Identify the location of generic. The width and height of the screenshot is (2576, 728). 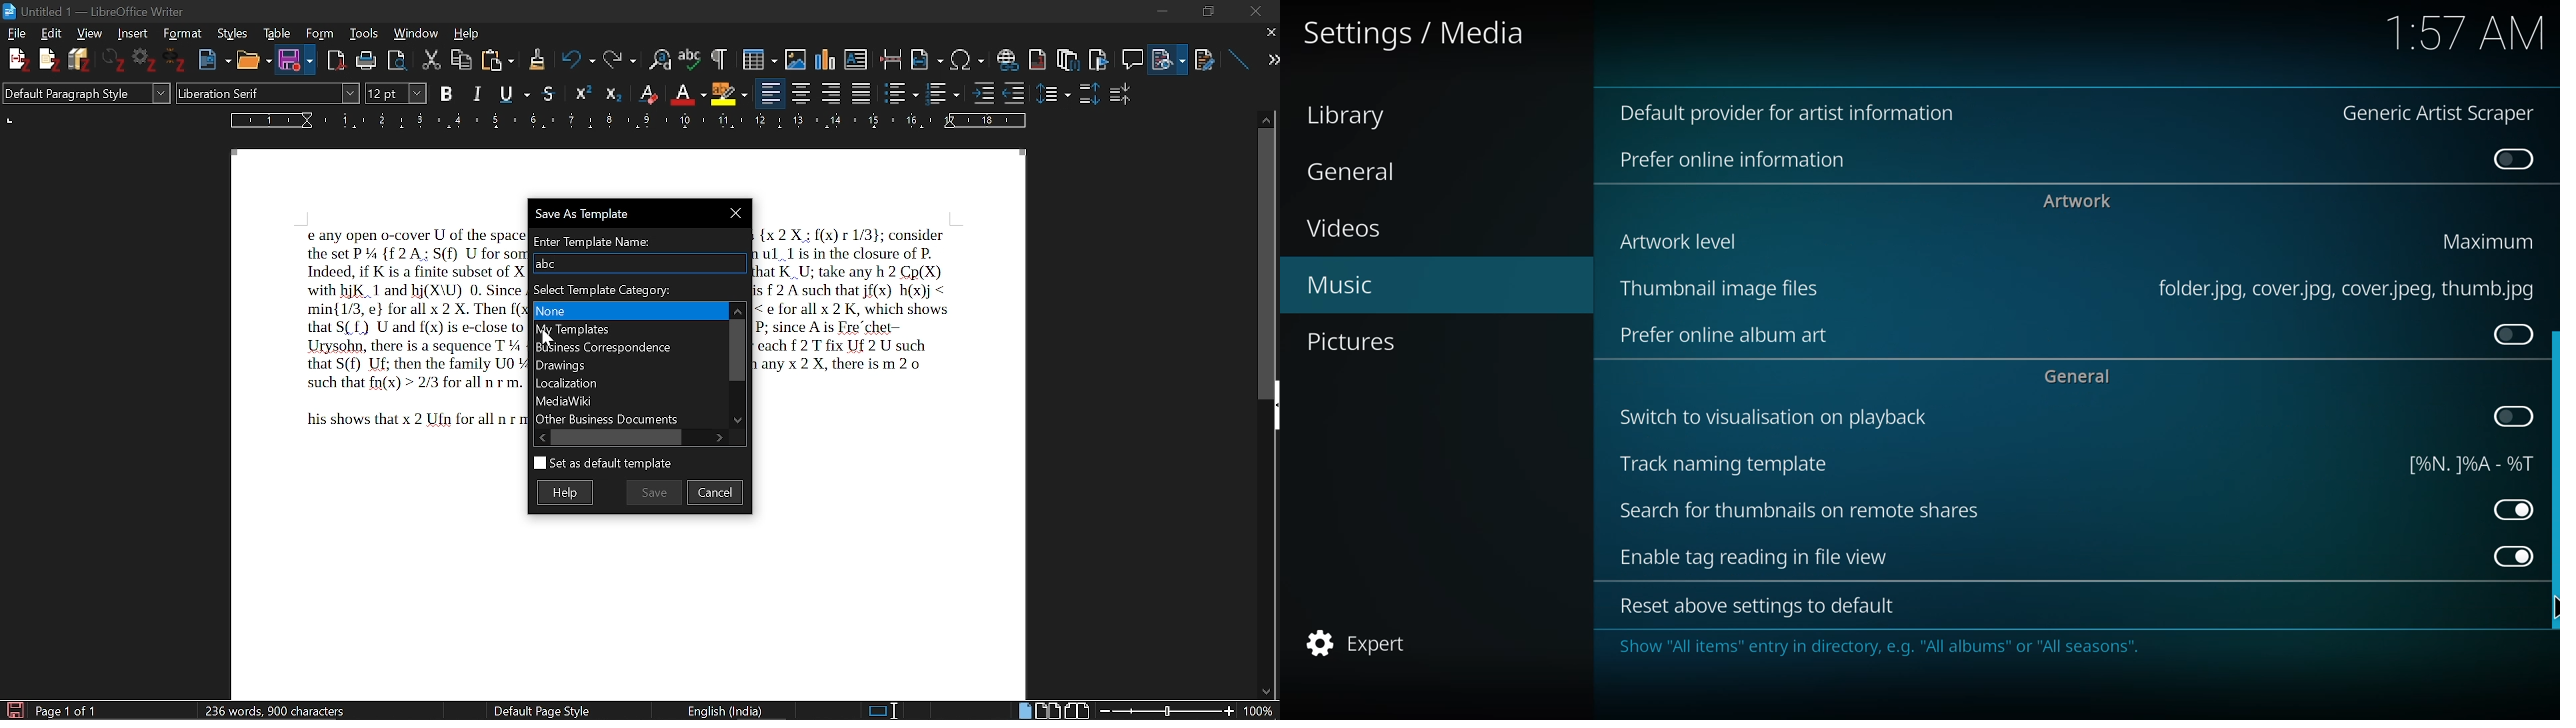
(2441, 115).